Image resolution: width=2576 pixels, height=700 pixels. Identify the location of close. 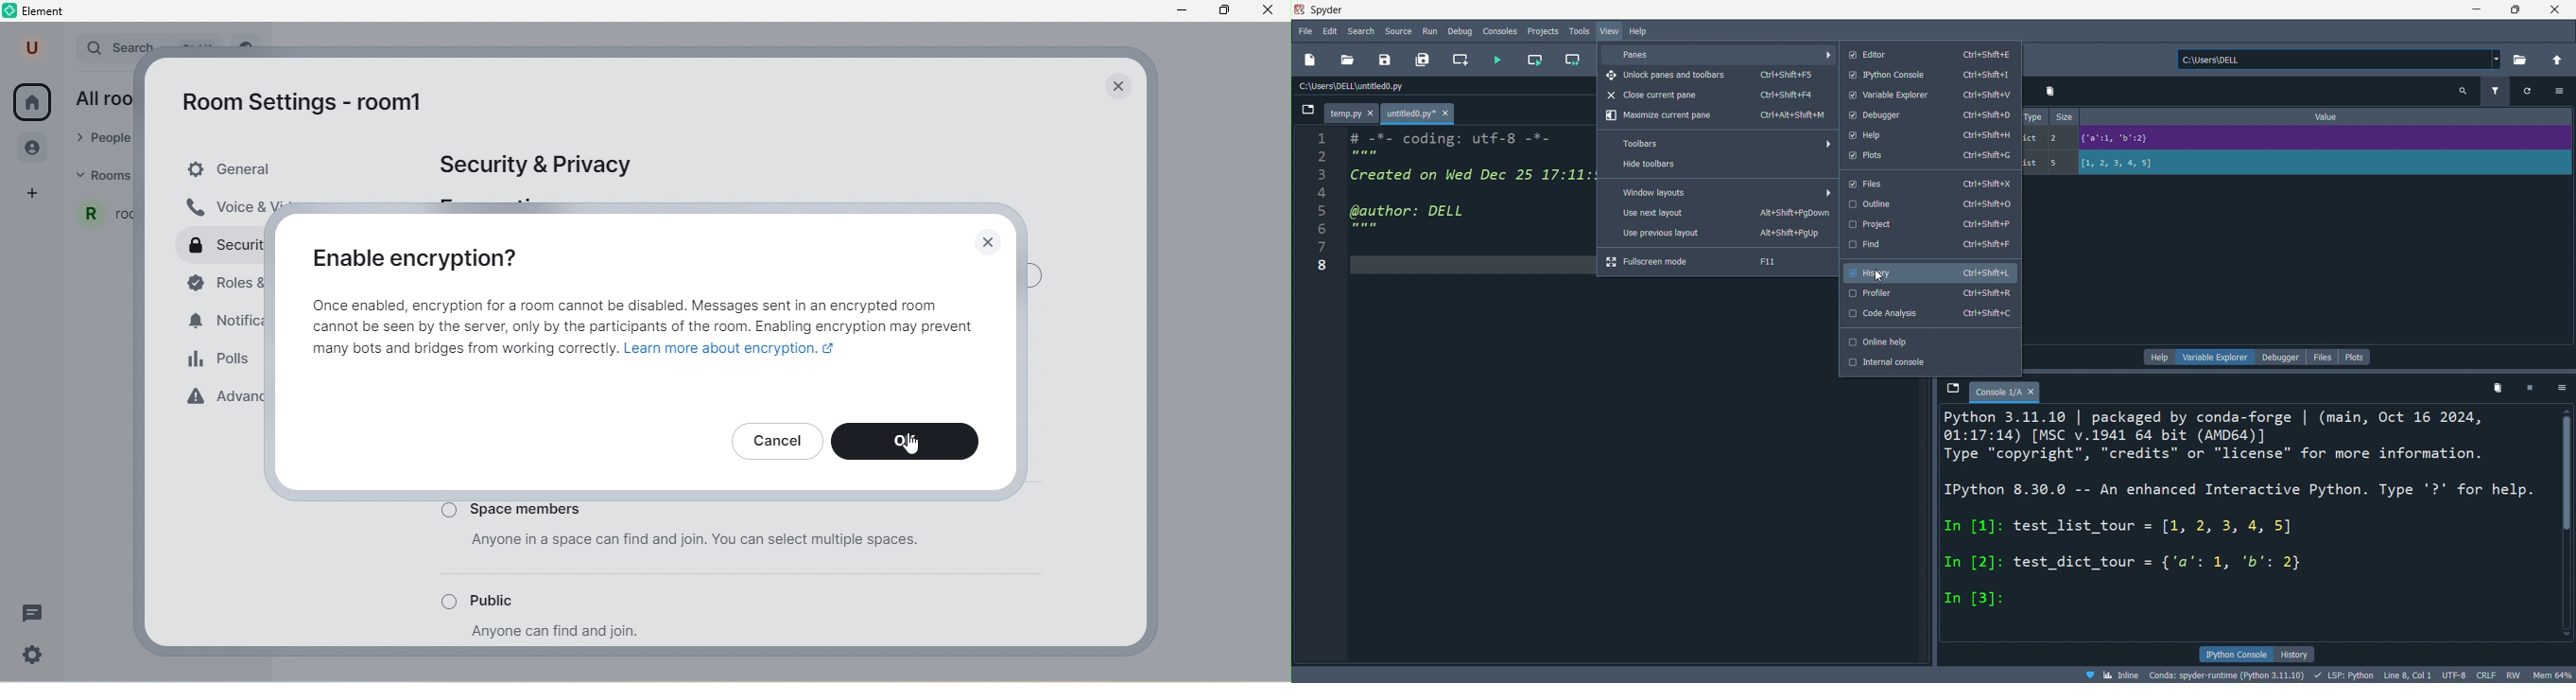
(988, 243).